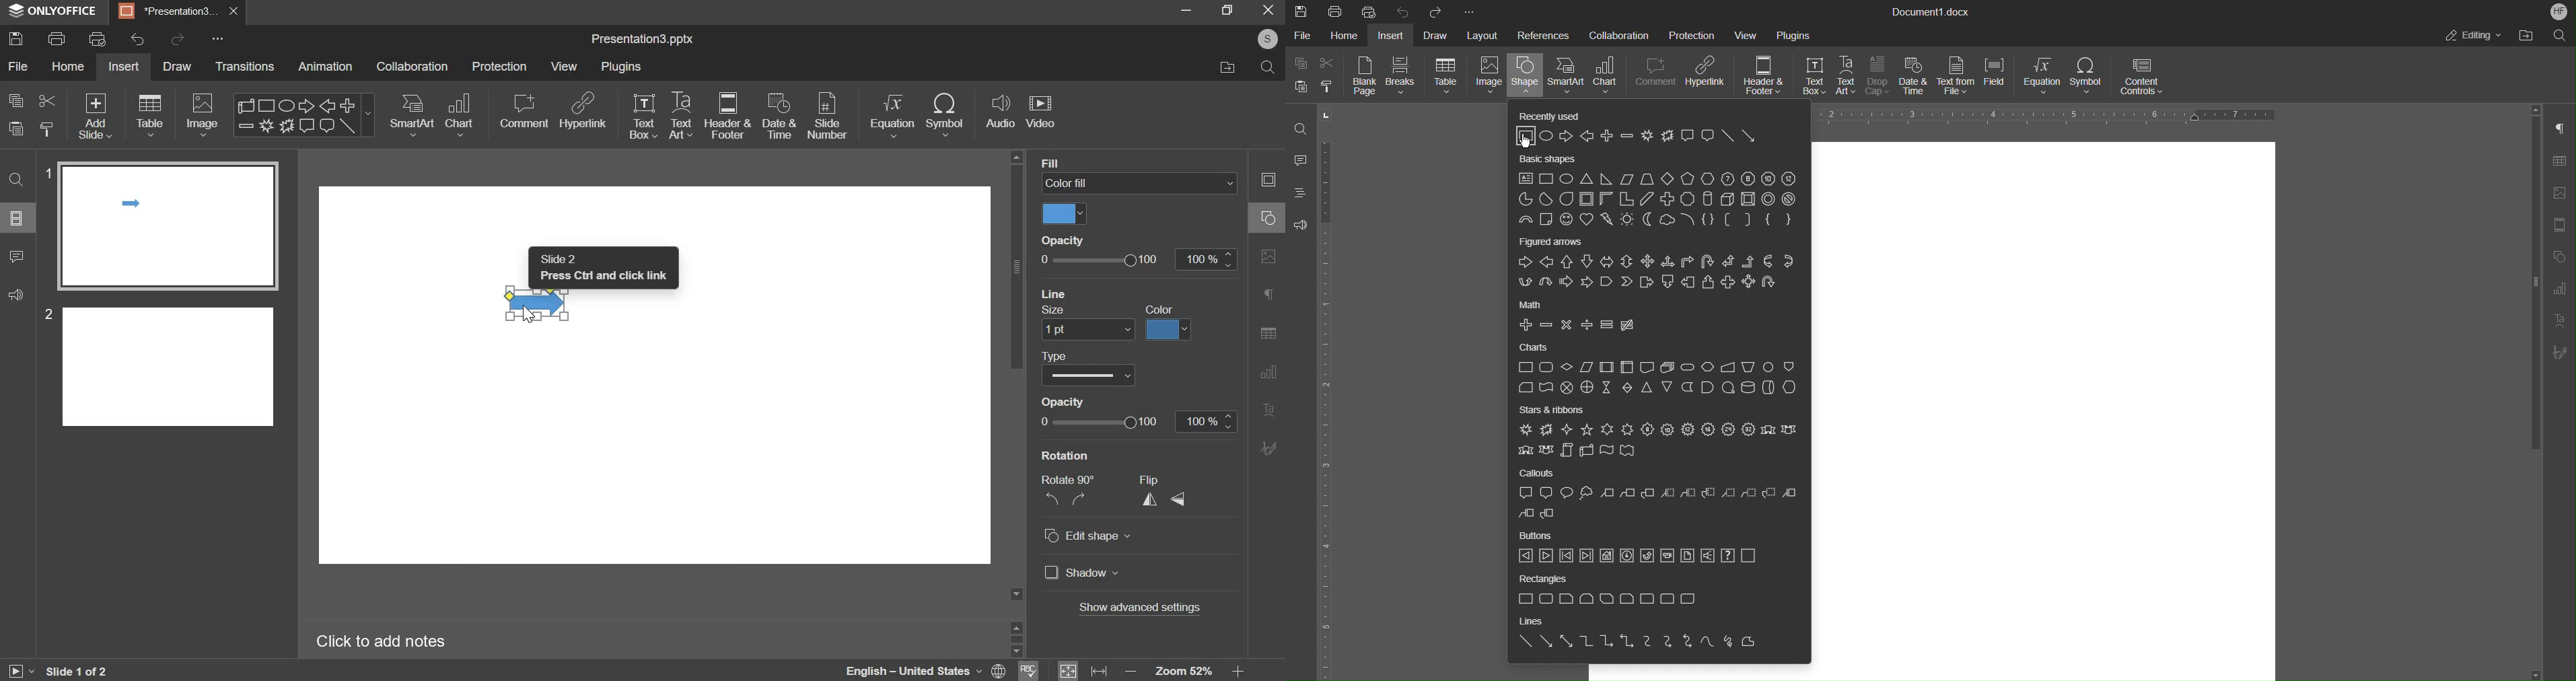  I want to click on file location, so click(1225, 68).